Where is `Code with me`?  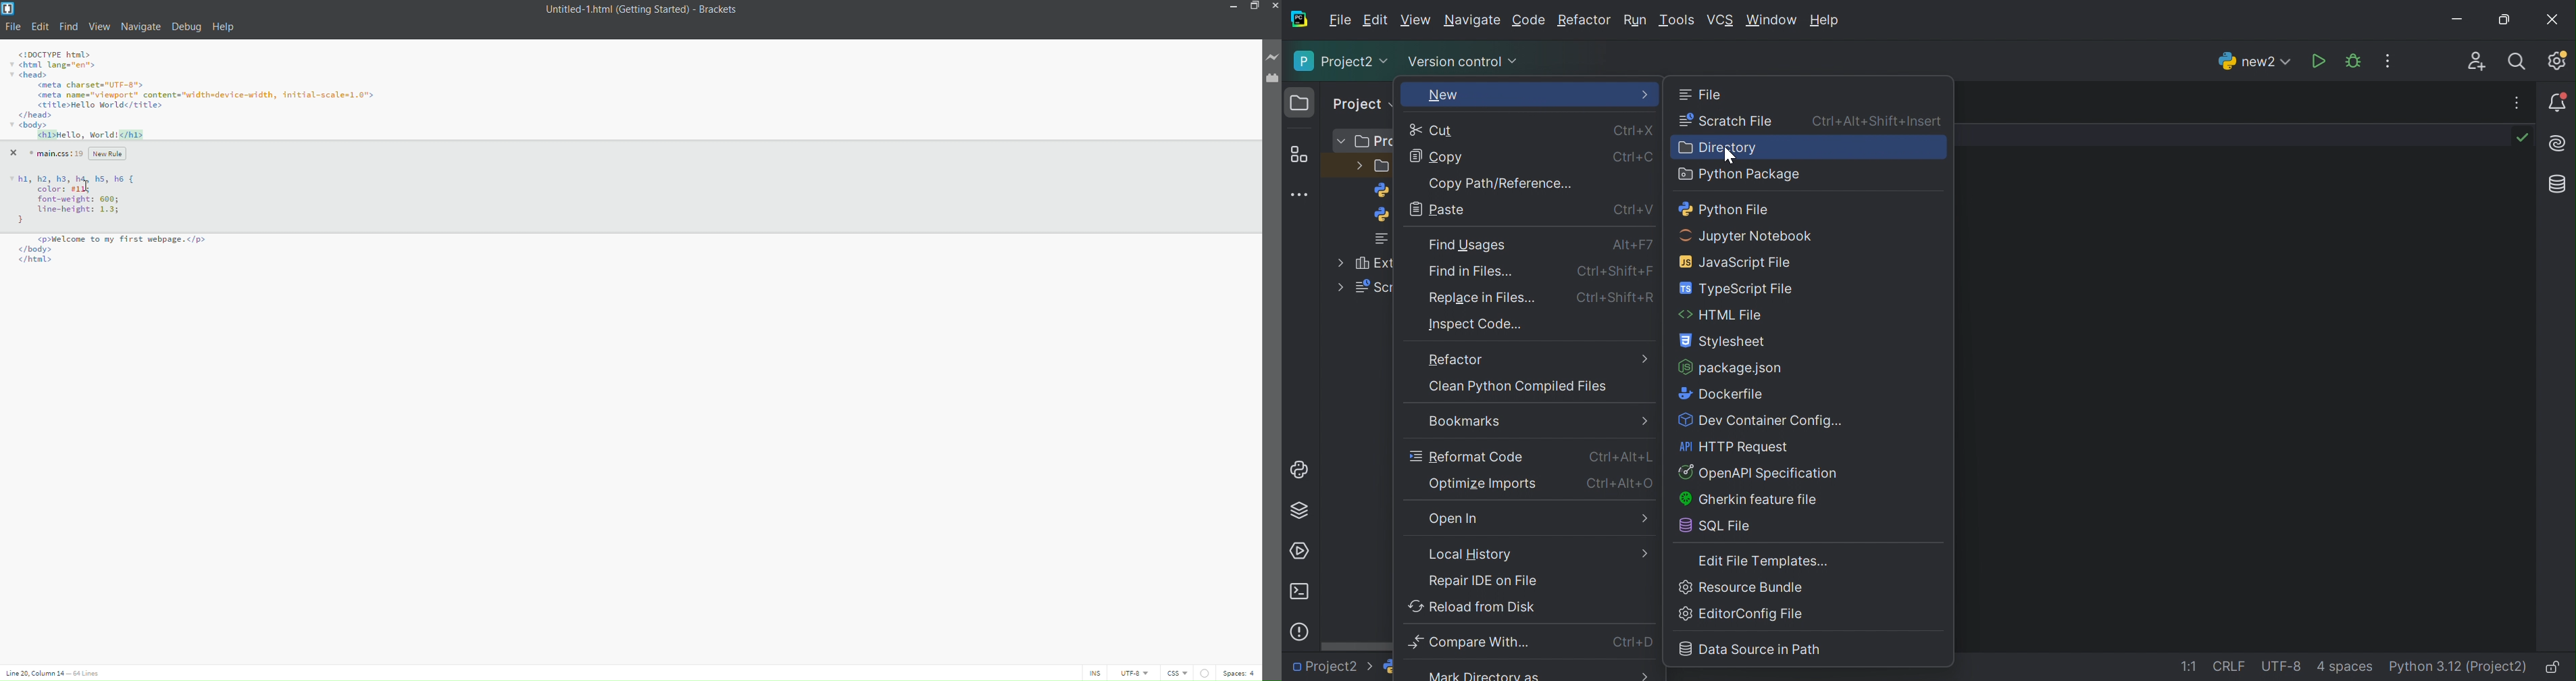
Code with me is located at coordinates (2477, 61).